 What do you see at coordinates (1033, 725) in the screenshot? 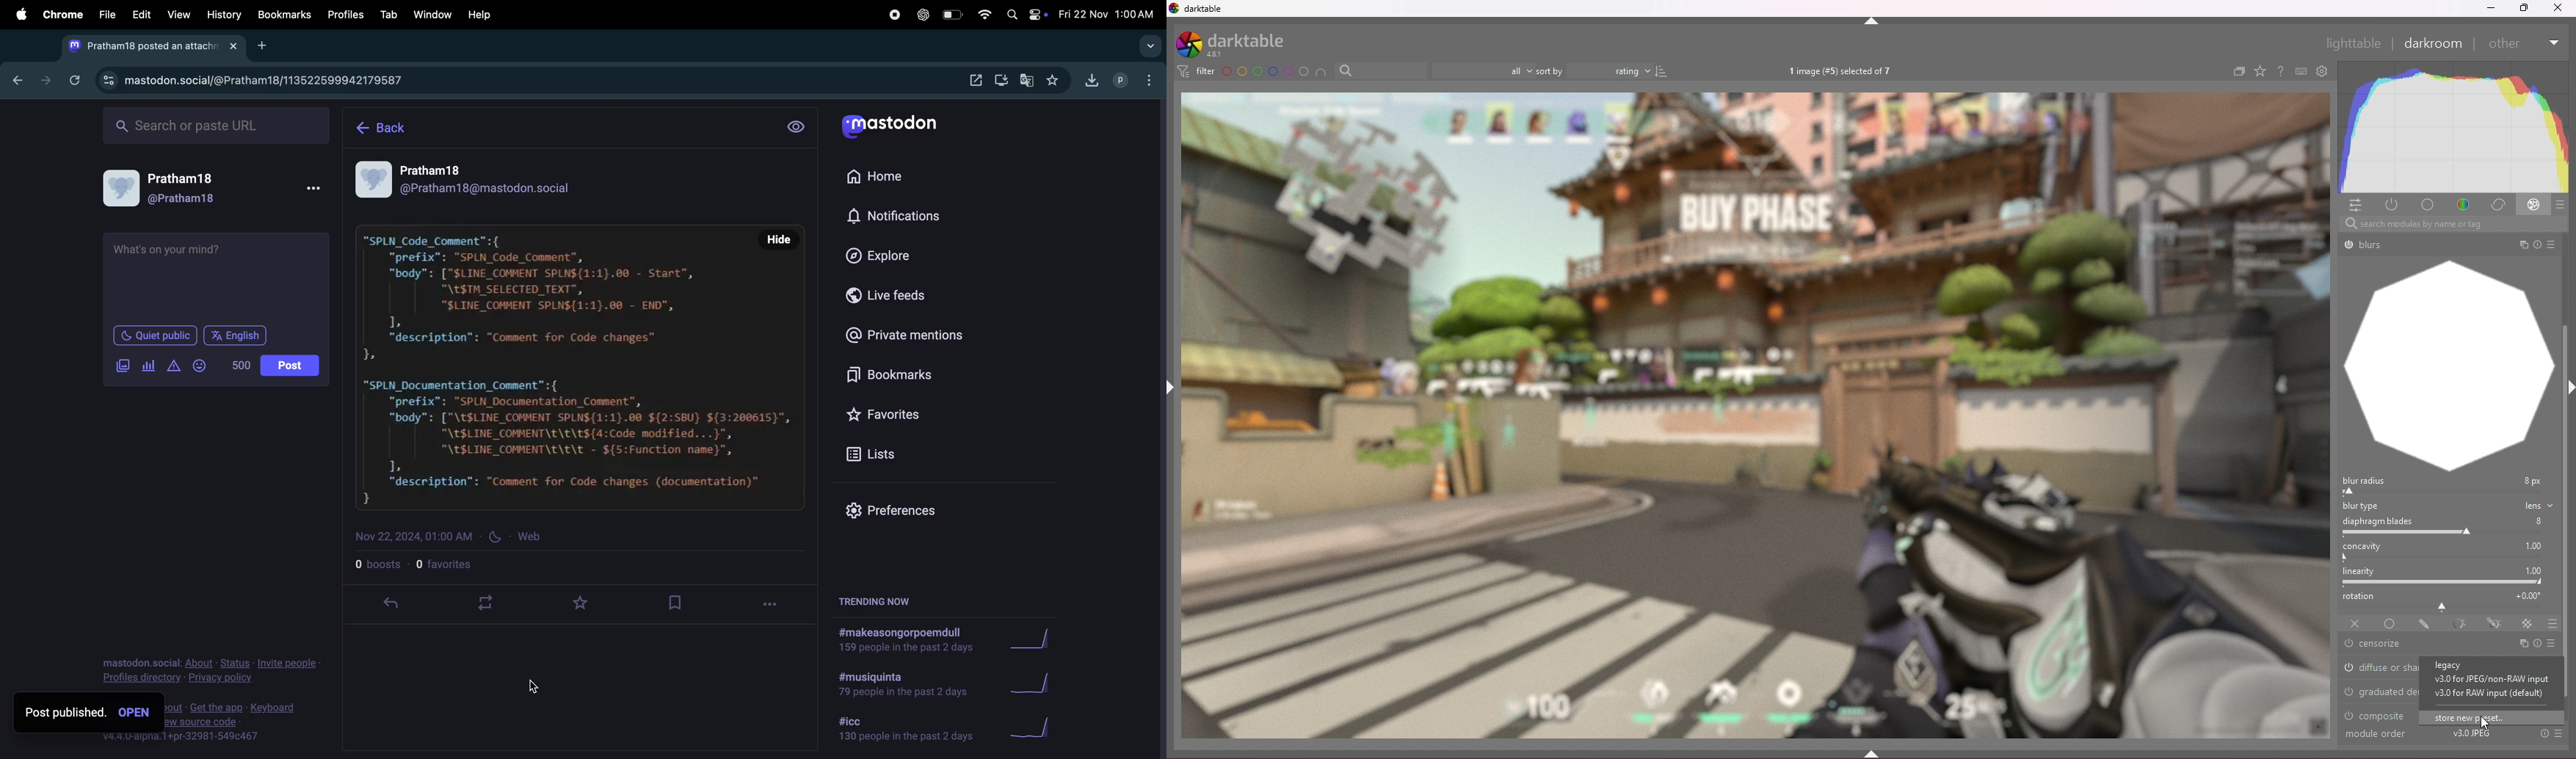
I see `graphs` at bounding box center [1033, 725].